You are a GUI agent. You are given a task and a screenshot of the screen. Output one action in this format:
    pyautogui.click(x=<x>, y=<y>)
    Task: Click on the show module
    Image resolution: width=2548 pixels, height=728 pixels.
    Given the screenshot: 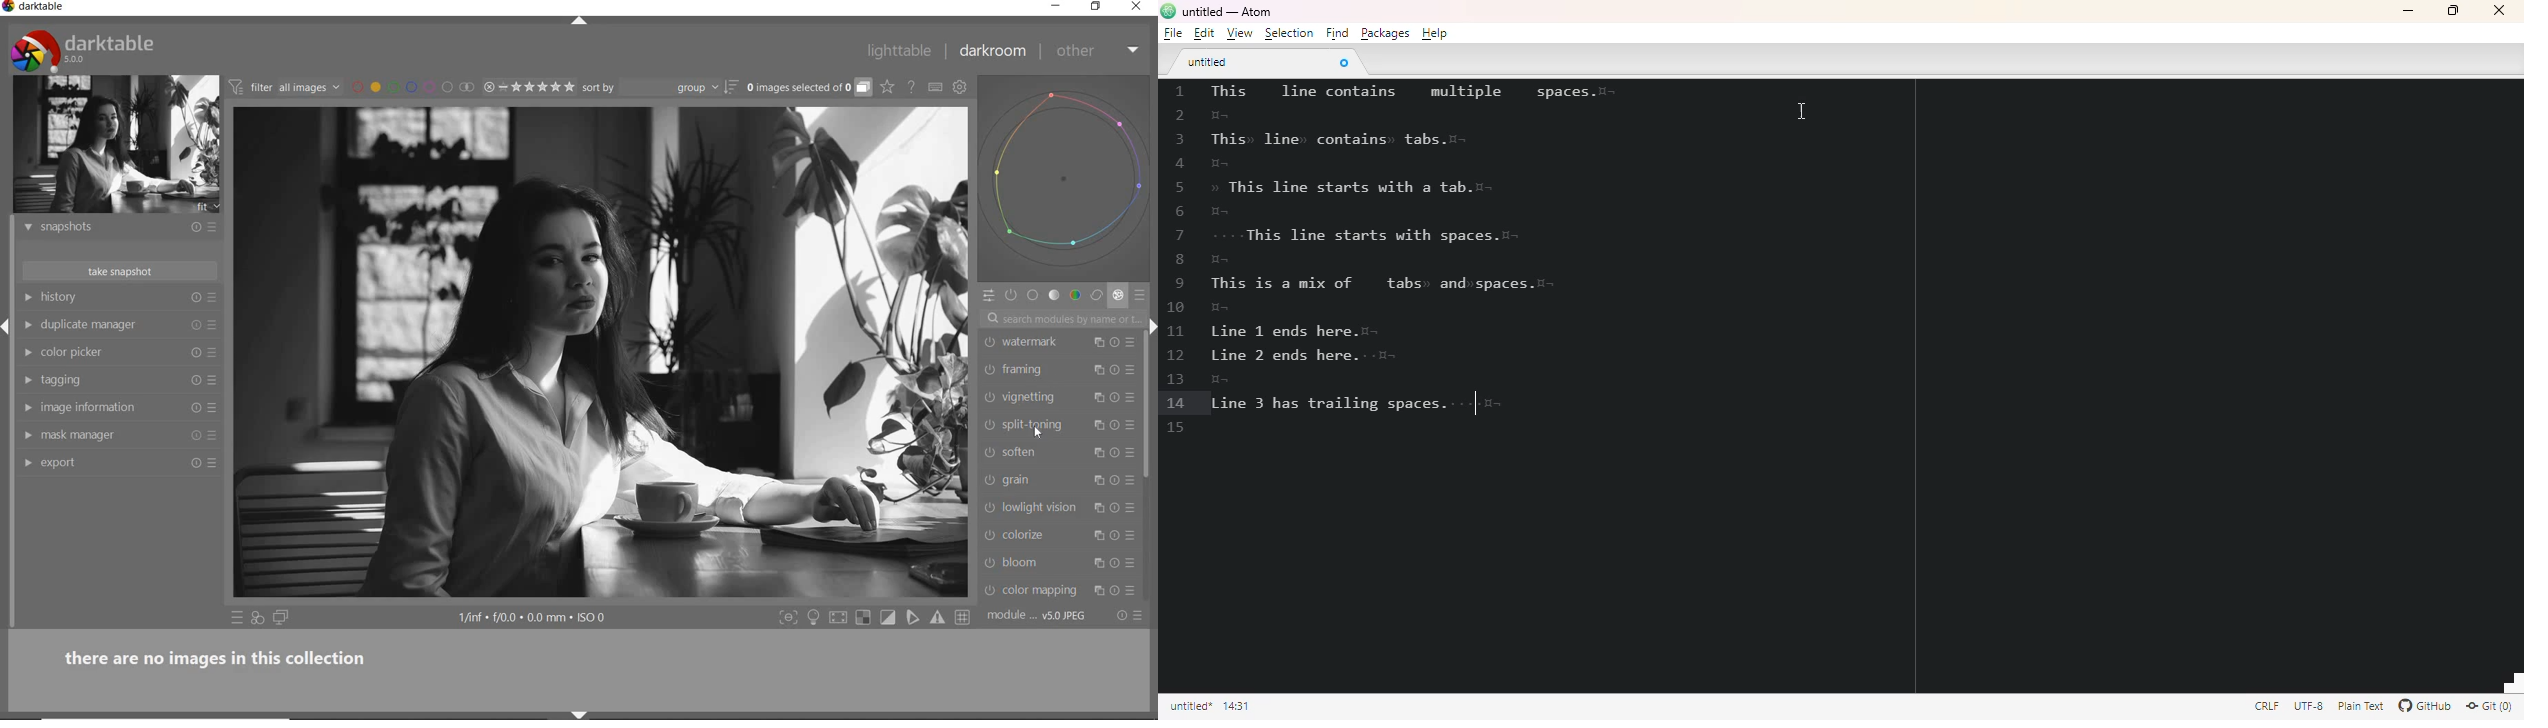 What is the action you would take?
    pyautogui.click(x=26, y=228)
    